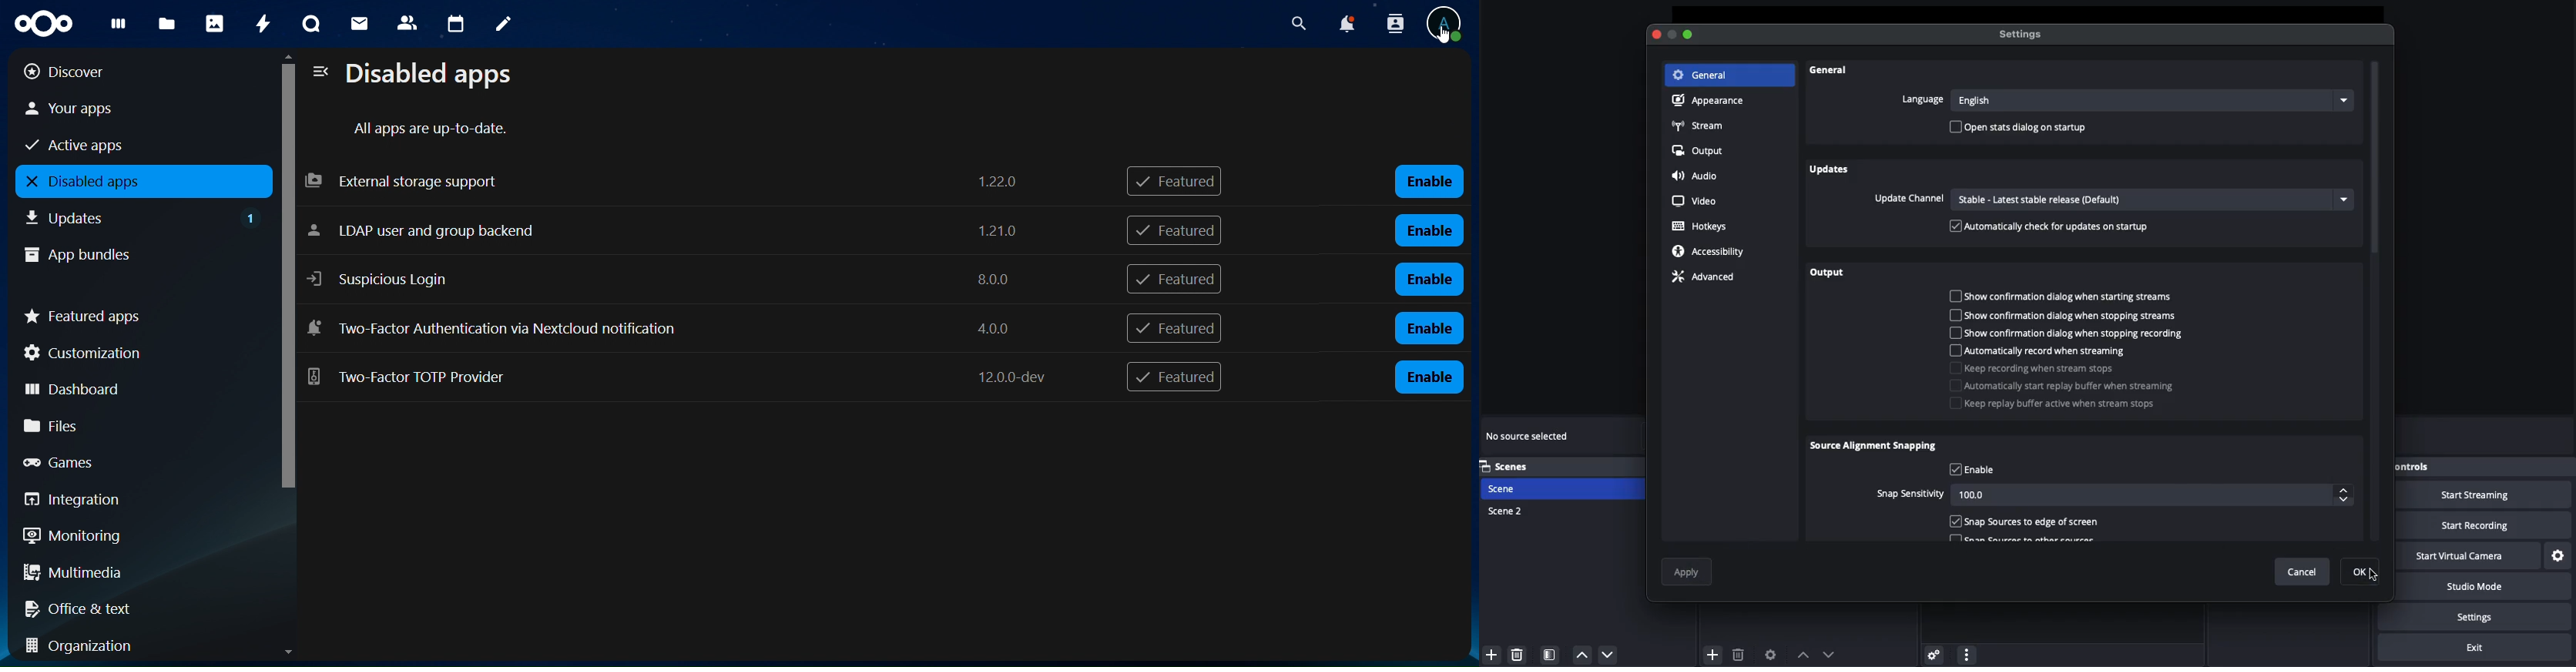 Image resolution: width=2576 pixels, height=672 pixels. What do you see at coordinates (1713, 653) in the screenshot?
I see `Add` at bounding box center [1713, 653].